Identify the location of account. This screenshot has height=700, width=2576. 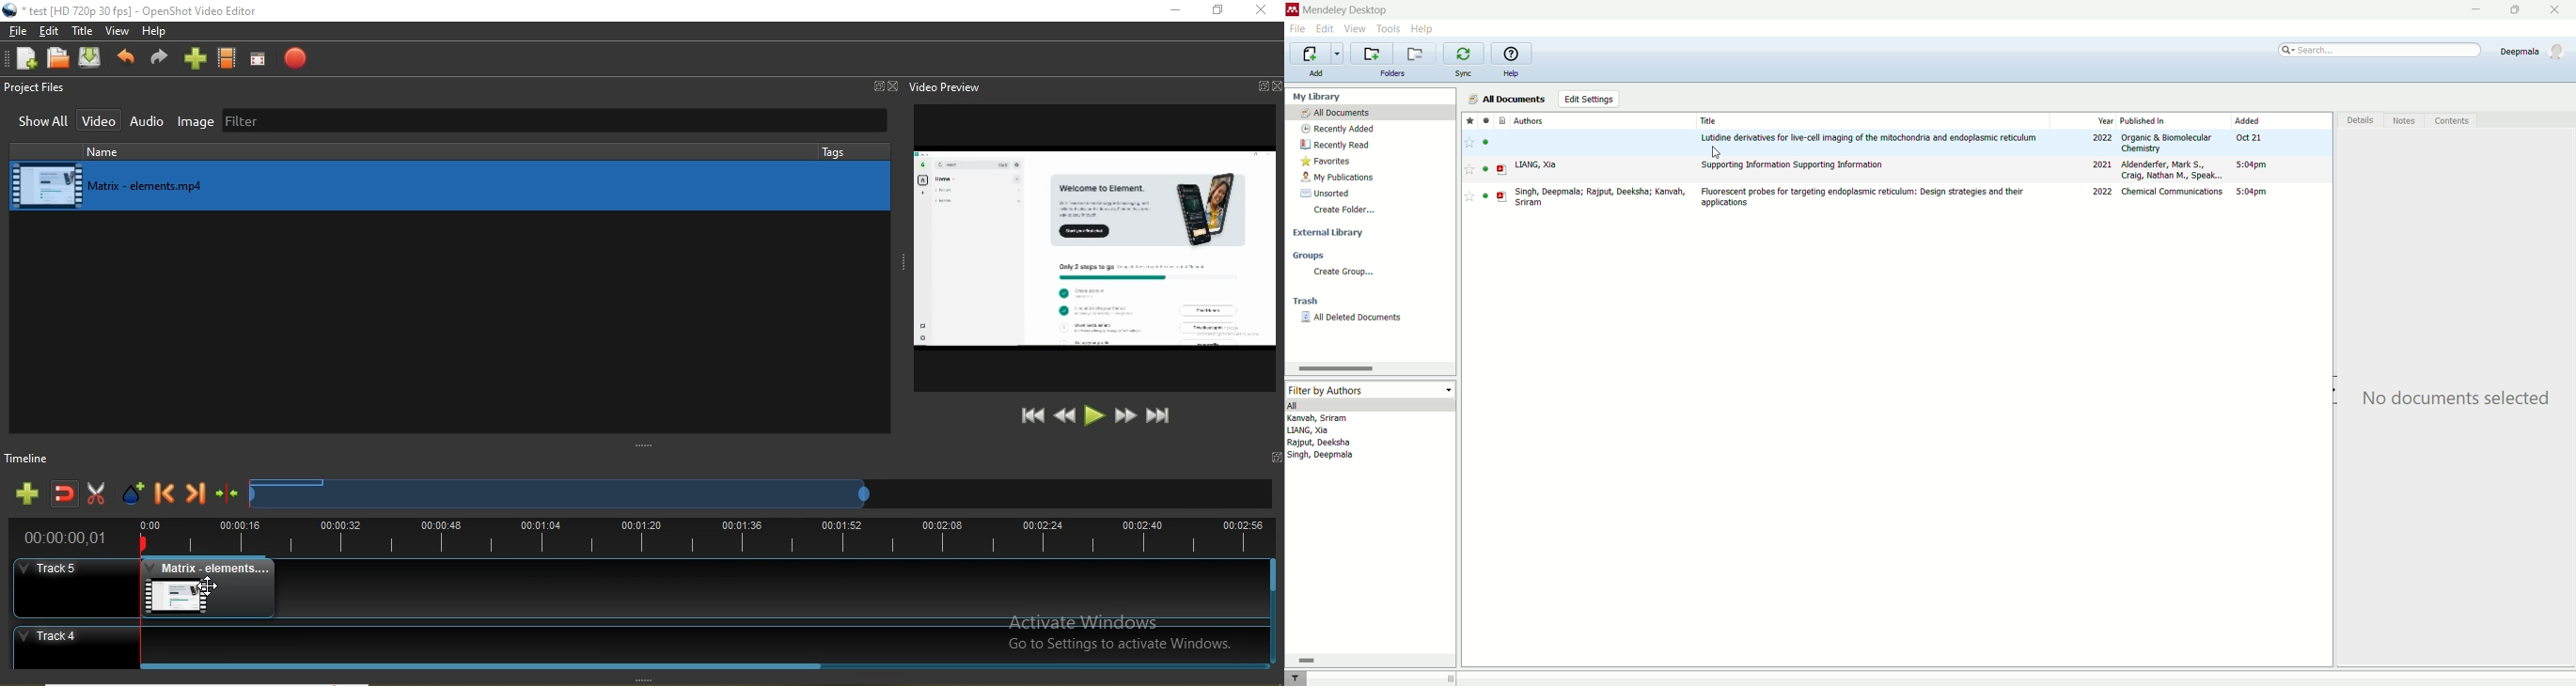
(2536, 50).